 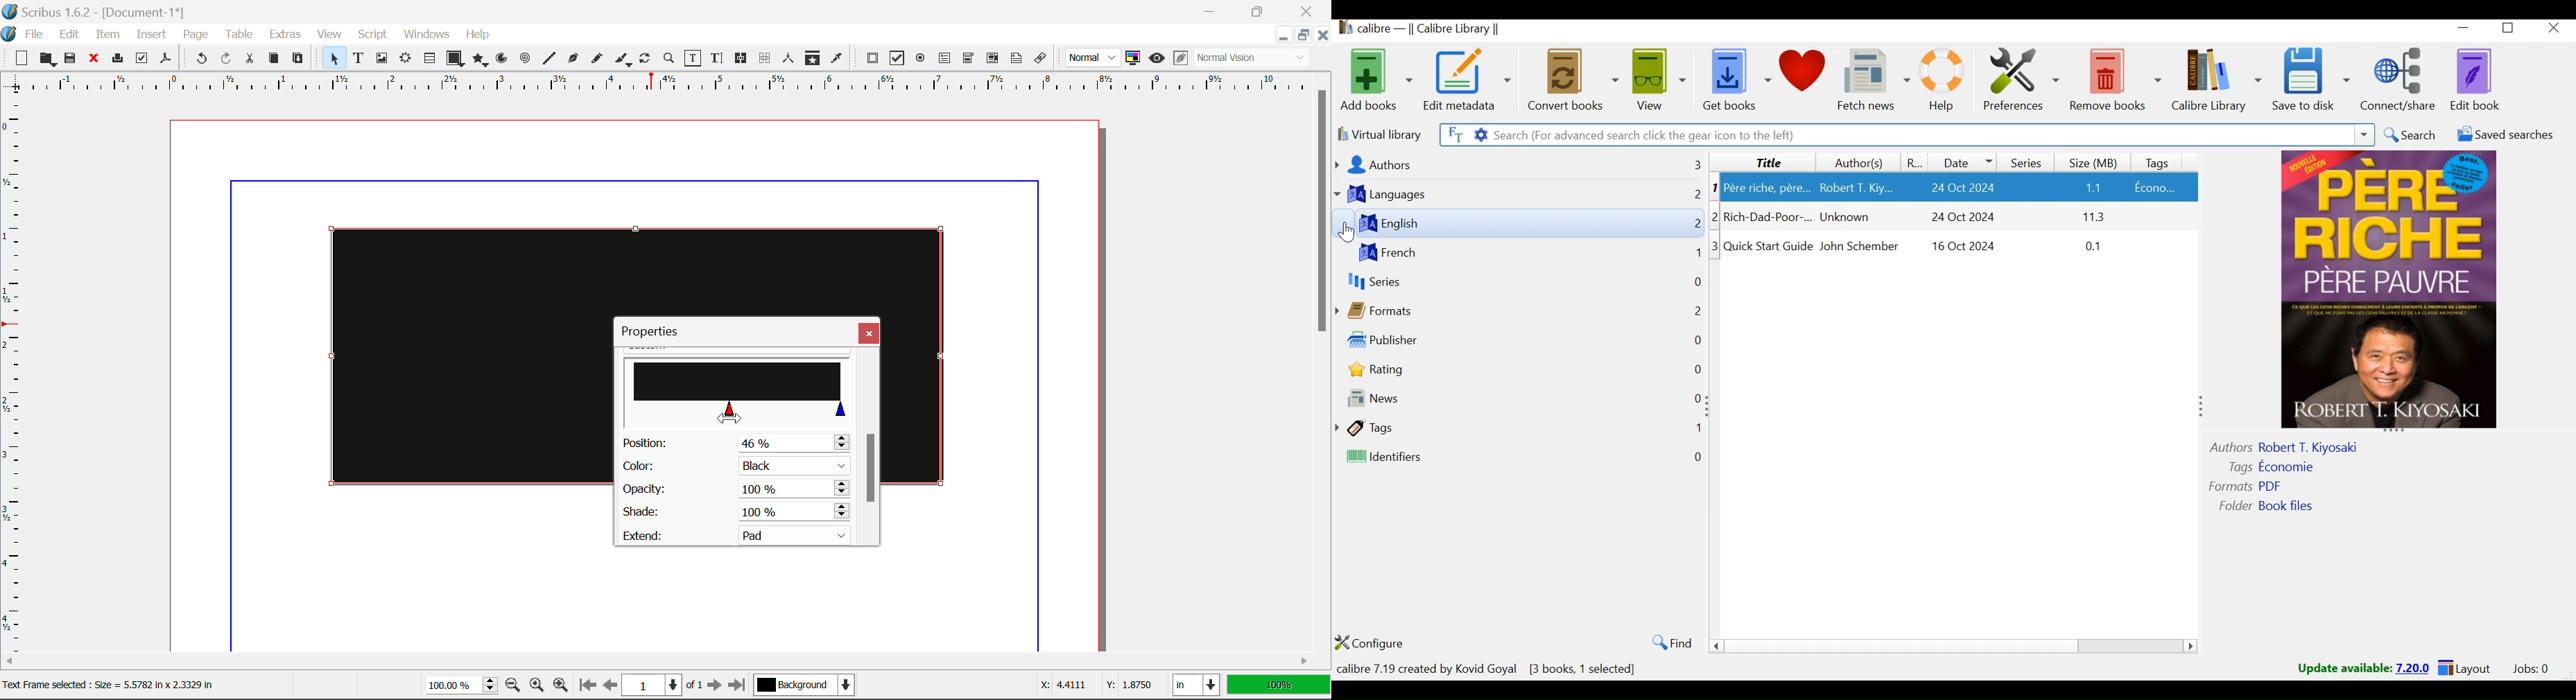 What do you see at coordinates (2311, 80) in the screenshot?
I see `Save to disk` at bounding box center [2311, 80].